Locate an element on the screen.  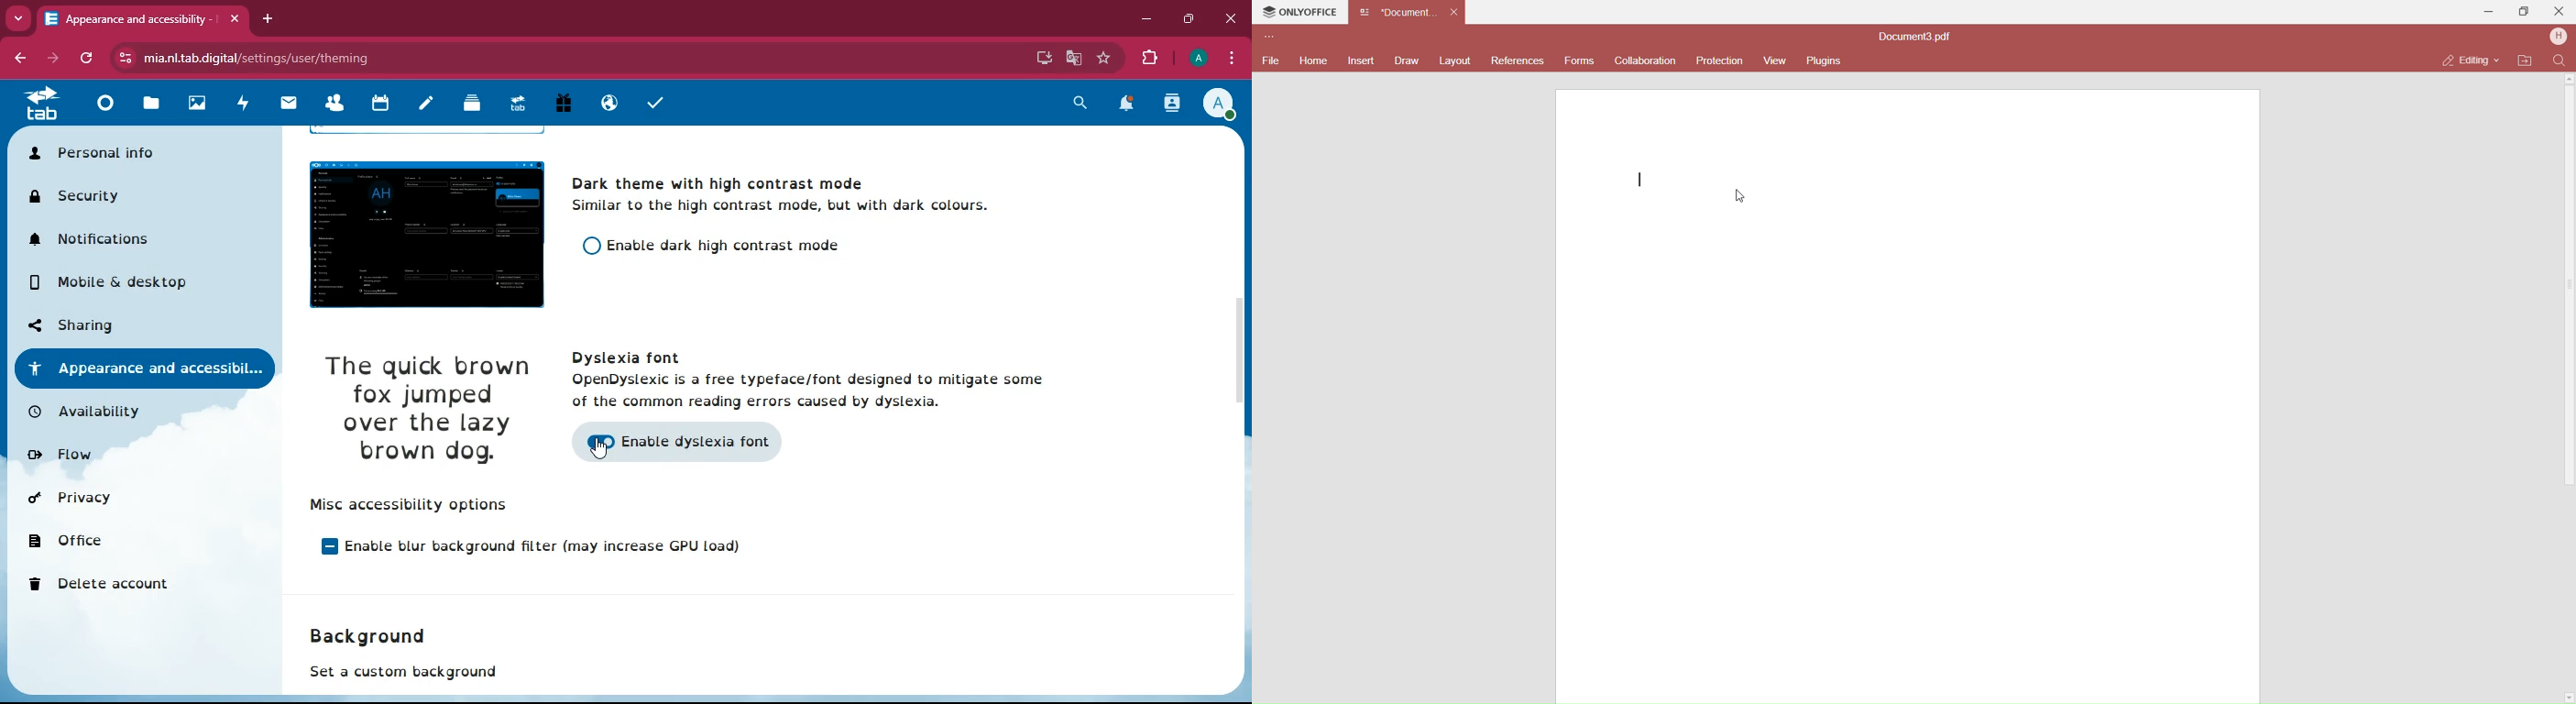
Up Scroll bar is located at coordinates (2566, 79).